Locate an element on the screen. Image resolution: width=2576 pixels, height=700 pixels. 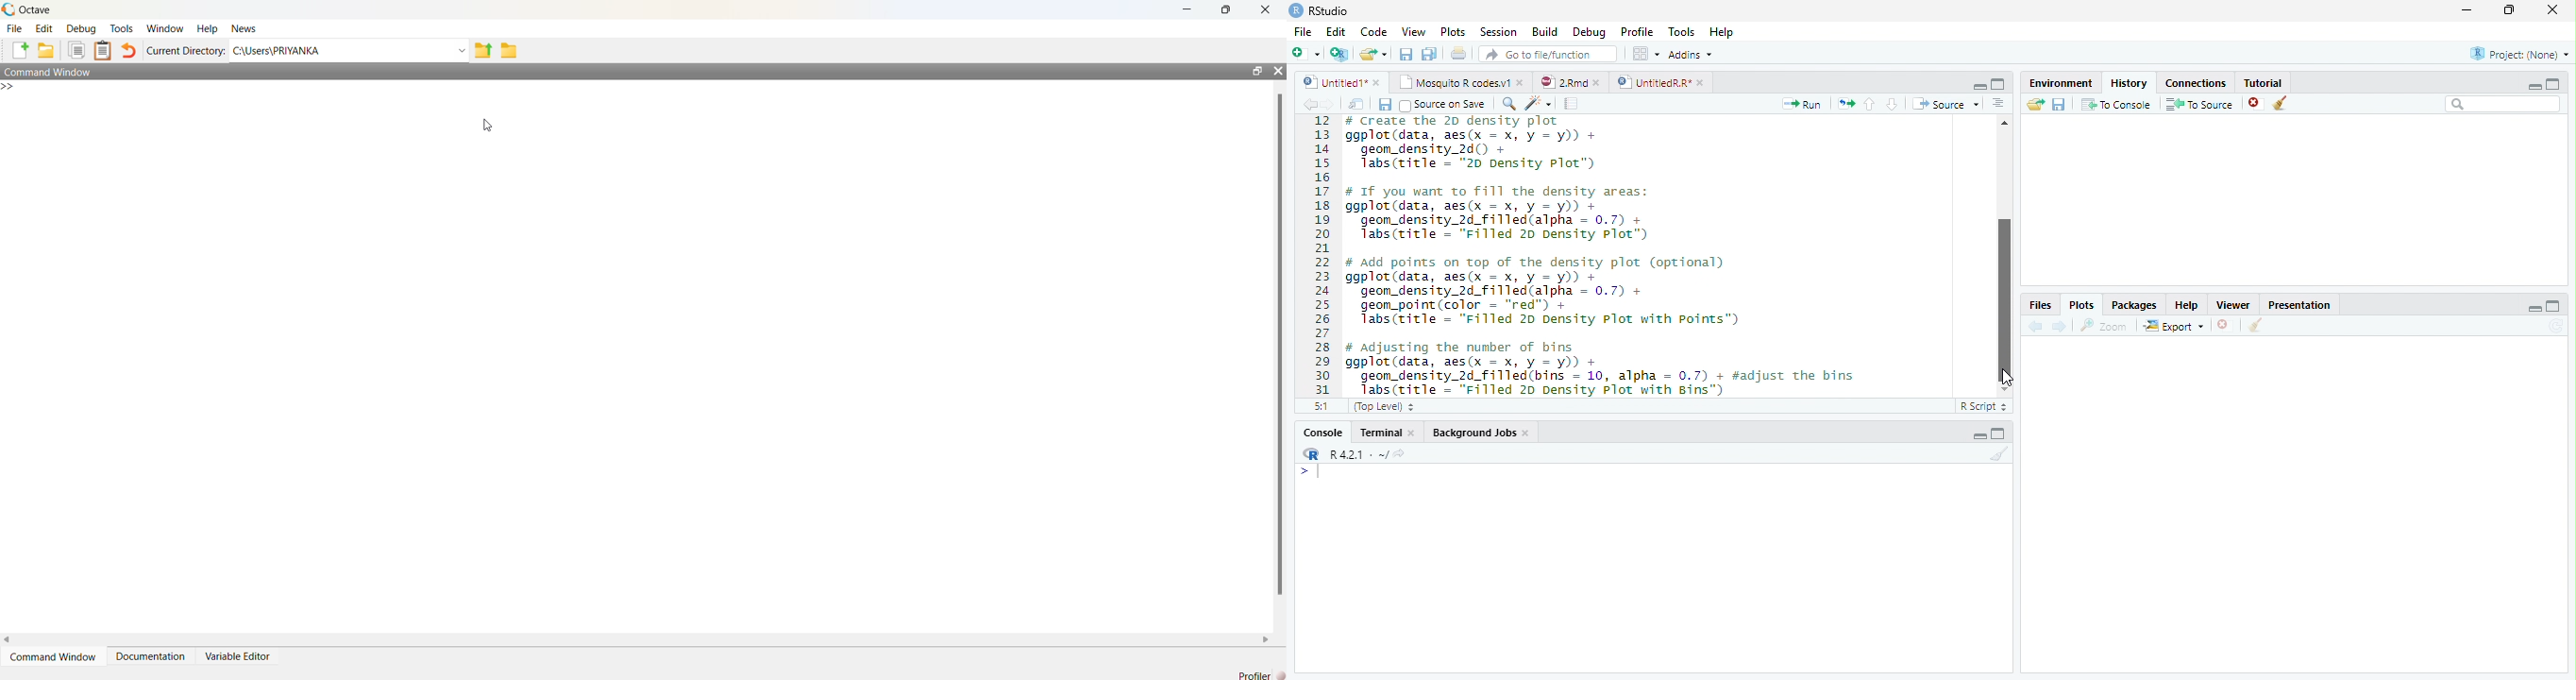
clear is located at coordinates (2255, 327).